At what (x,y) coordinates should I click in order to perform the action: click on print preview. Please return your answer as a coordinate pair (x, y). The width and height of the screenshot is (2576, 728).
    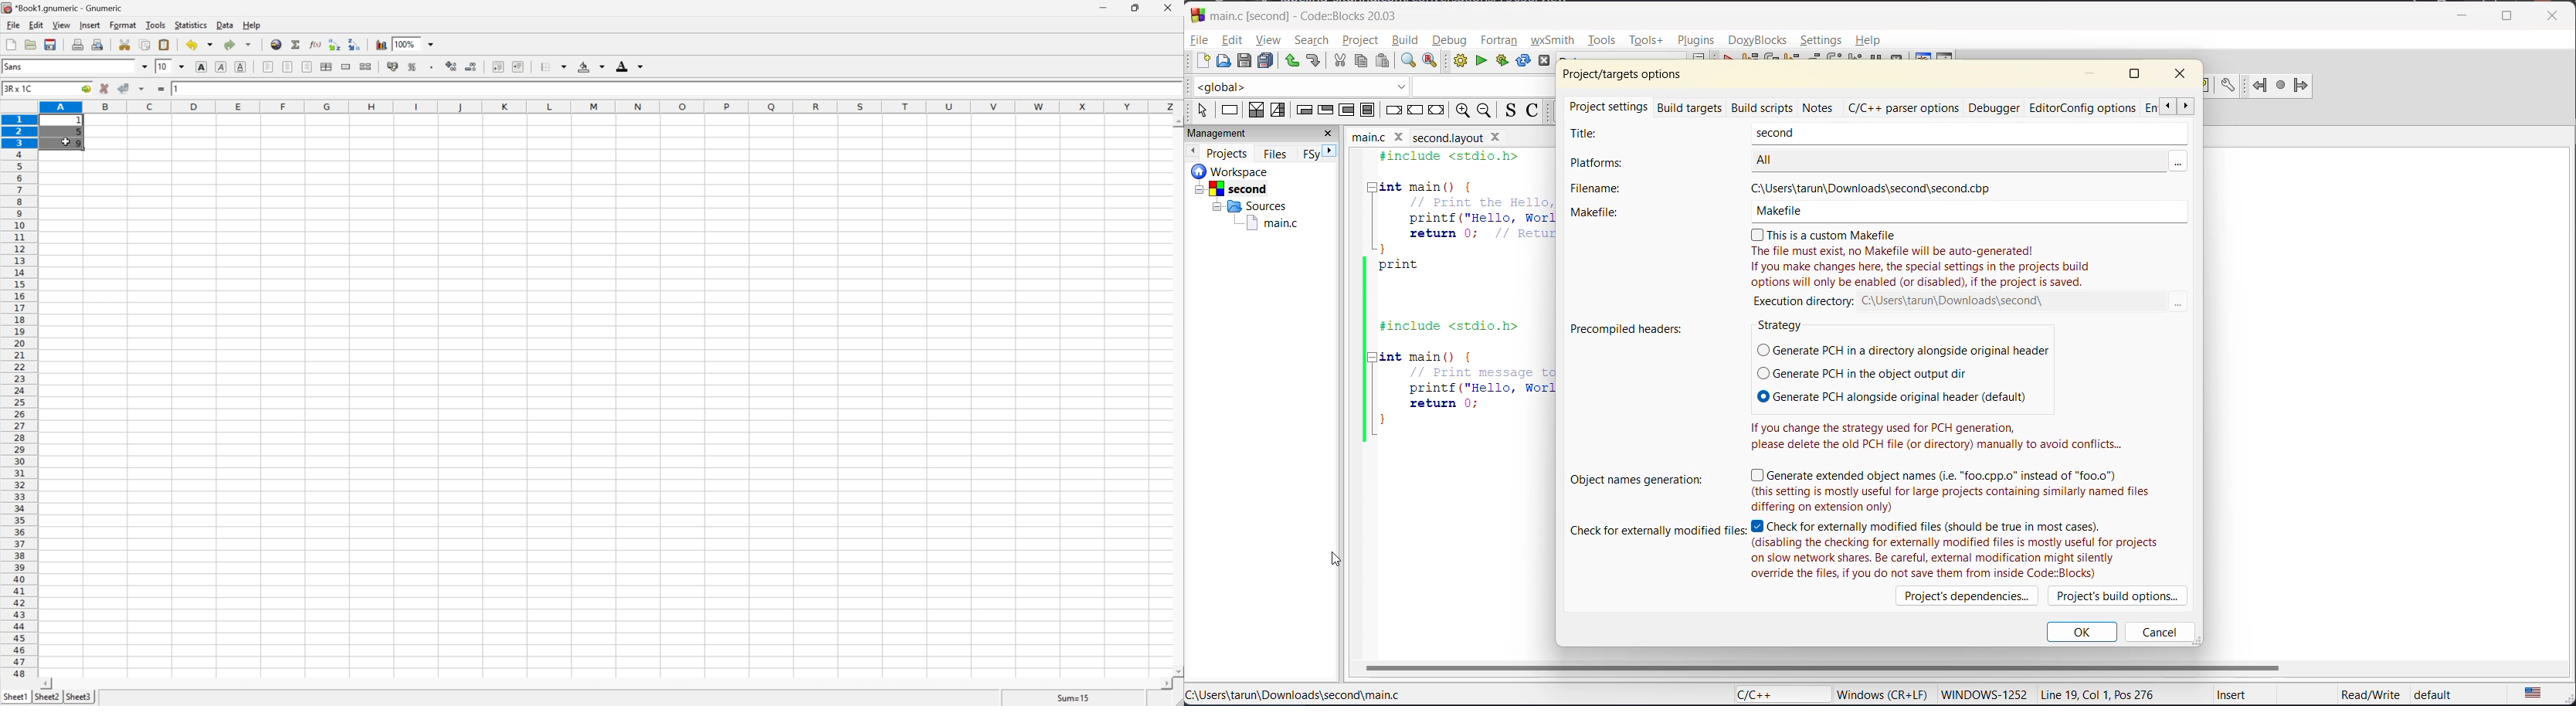
    Looking at the image, I should click on (97, 43).